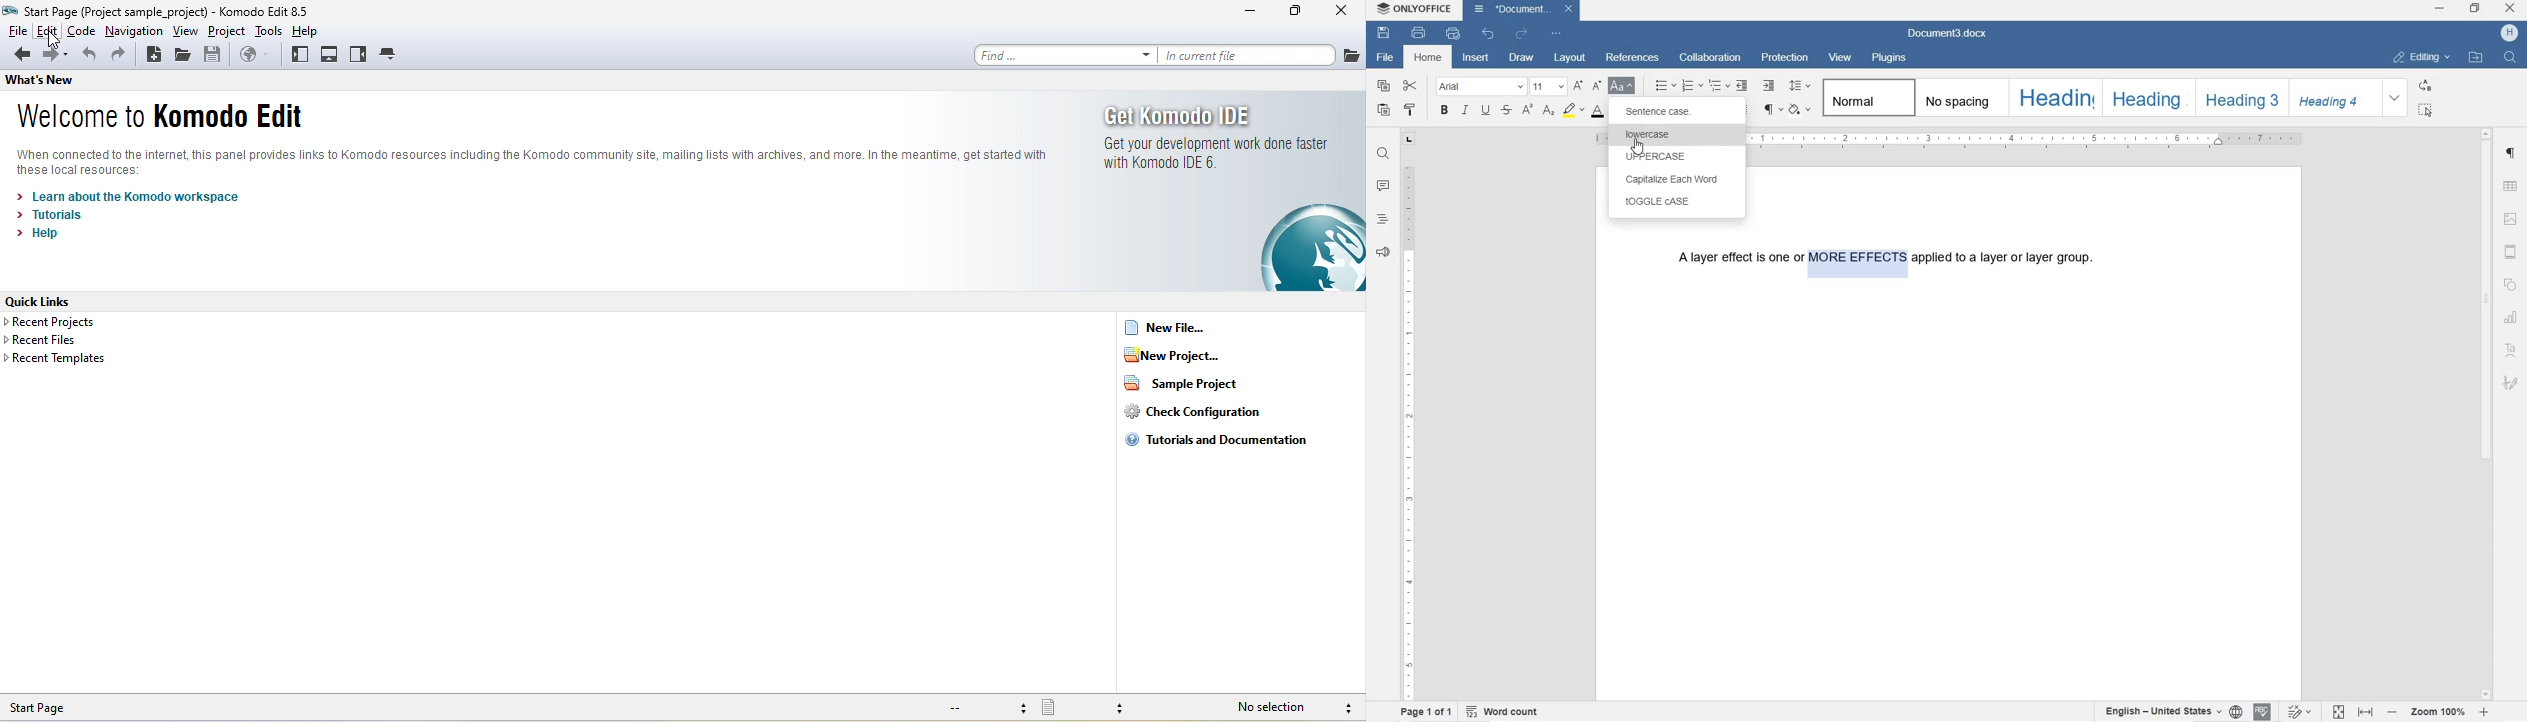  Describe the element at coordinates (1477, 60) in the screenshot. I see `INSERT` at that location.